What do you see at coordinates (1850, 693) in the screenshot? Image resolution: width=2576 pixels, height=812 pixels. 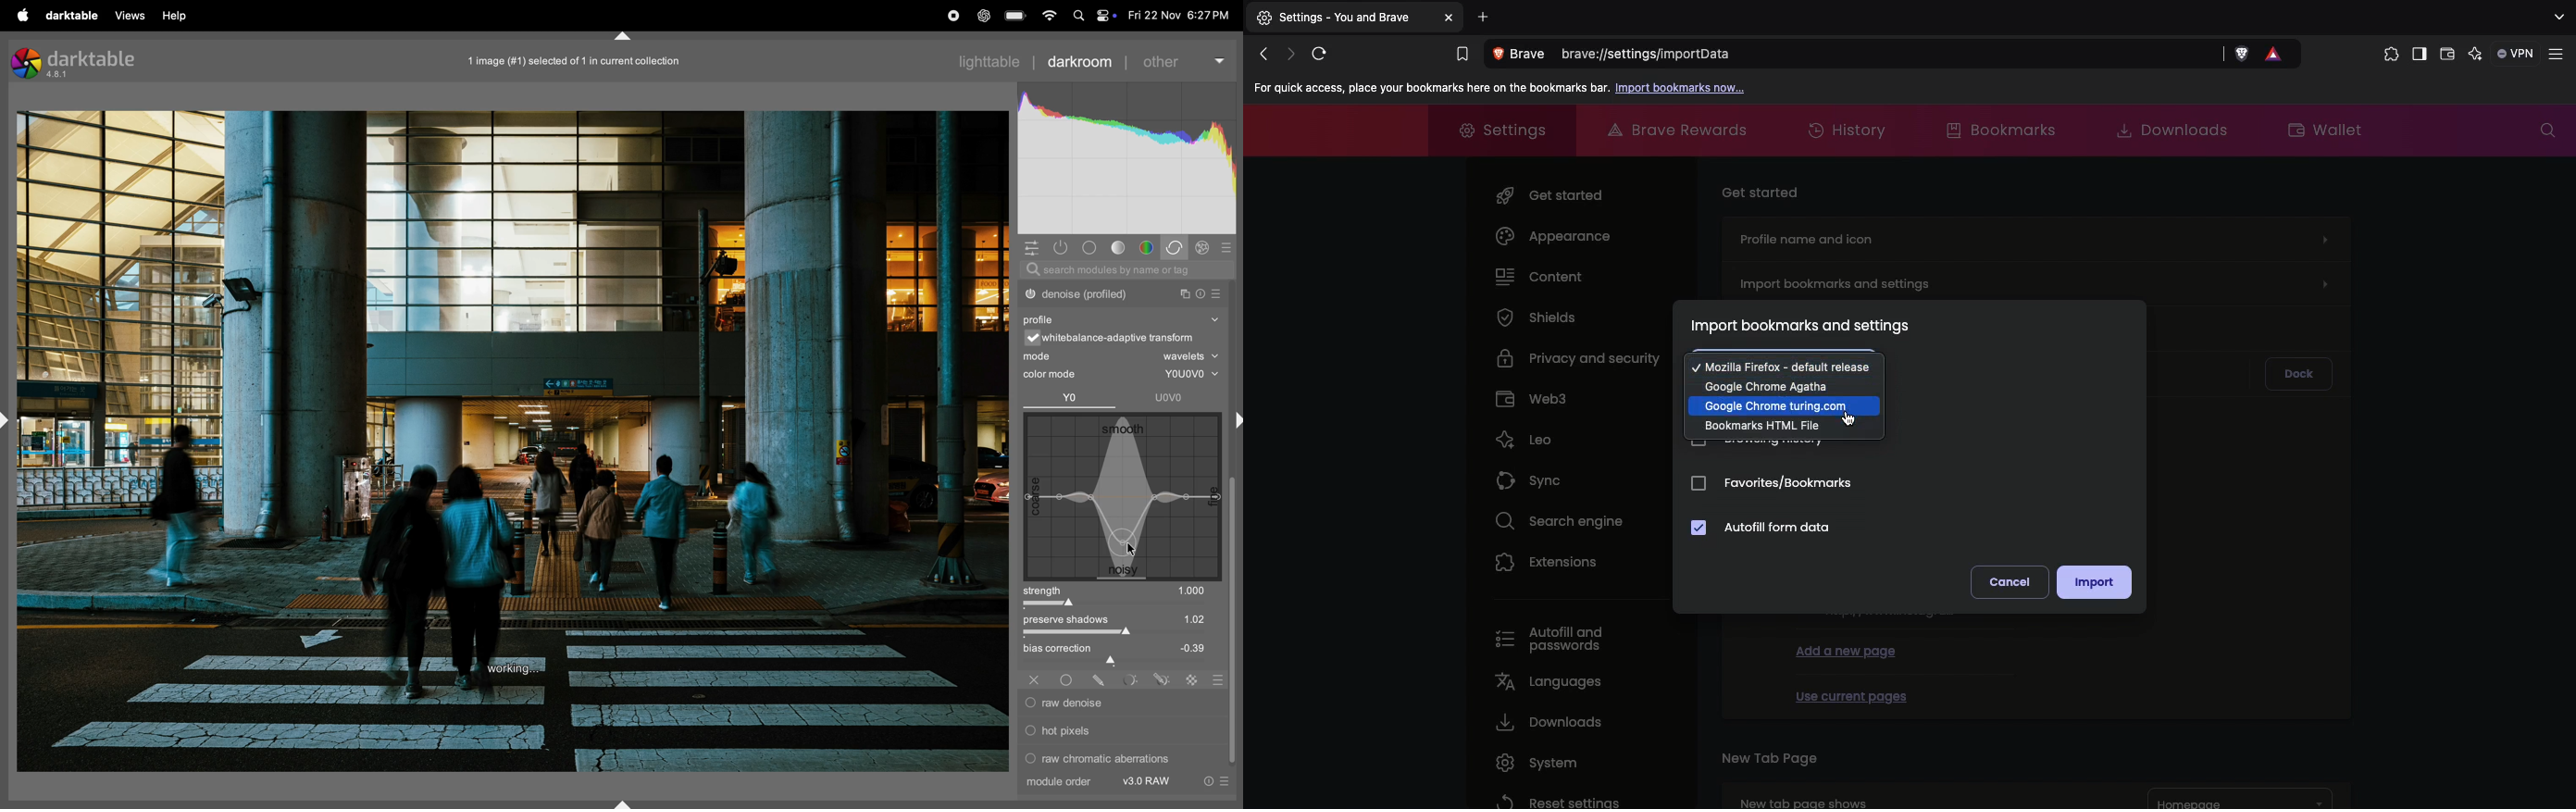 I see `Use current pages` at bounding box center [1850, 693].